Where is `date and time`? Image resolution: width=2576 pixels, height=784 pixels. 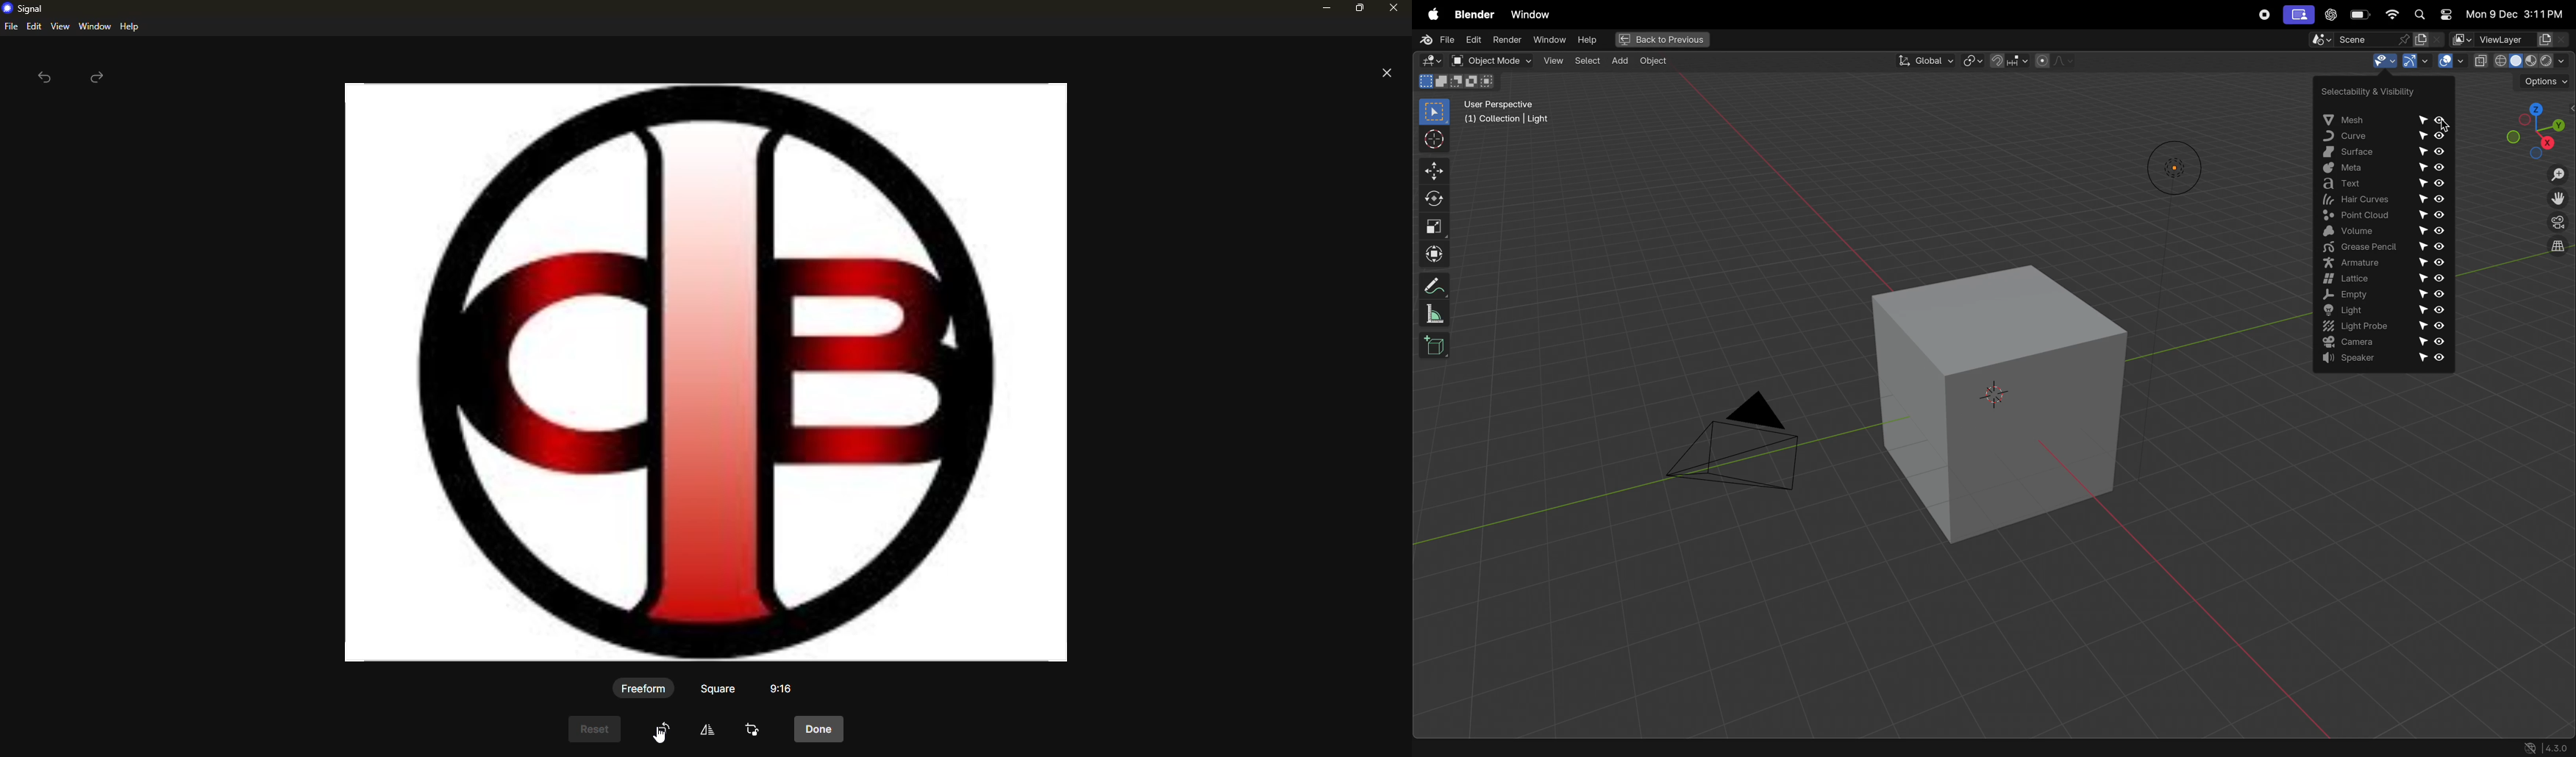 date and time is located at coordinates (2515, 13).